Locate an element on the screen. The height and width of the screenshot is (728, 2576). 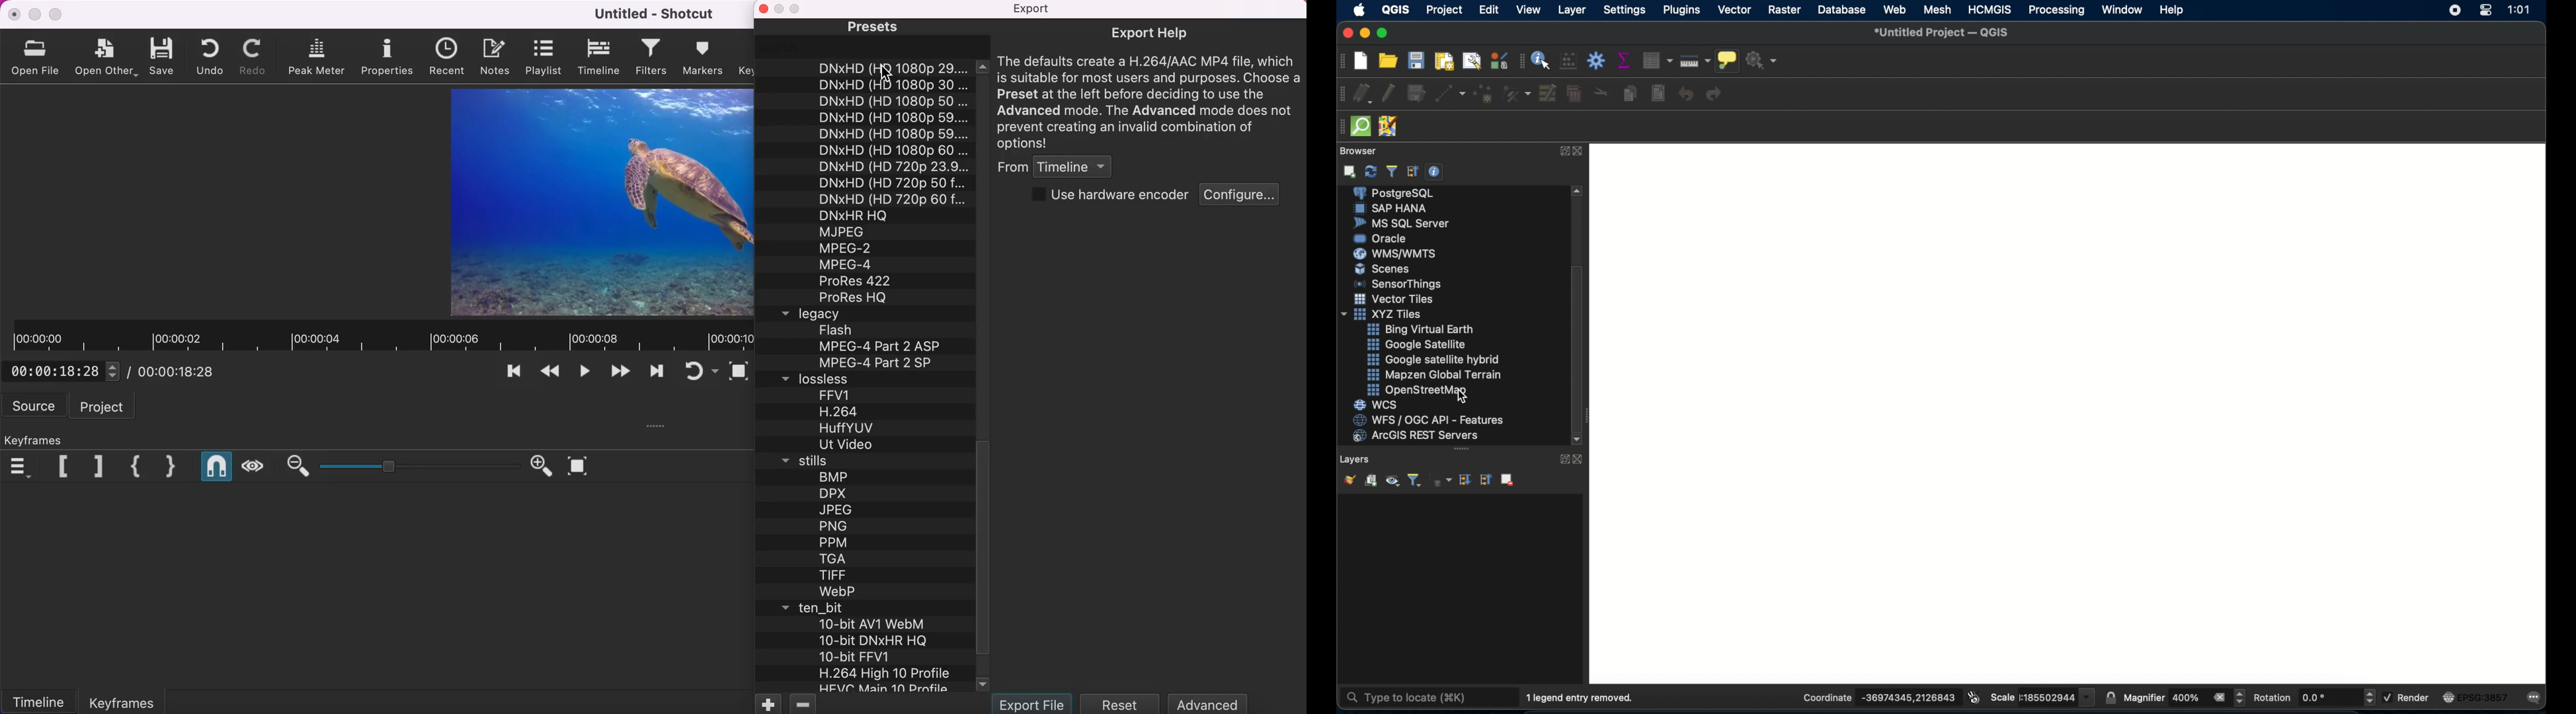
keyframes is located at coordinates (38, 437).